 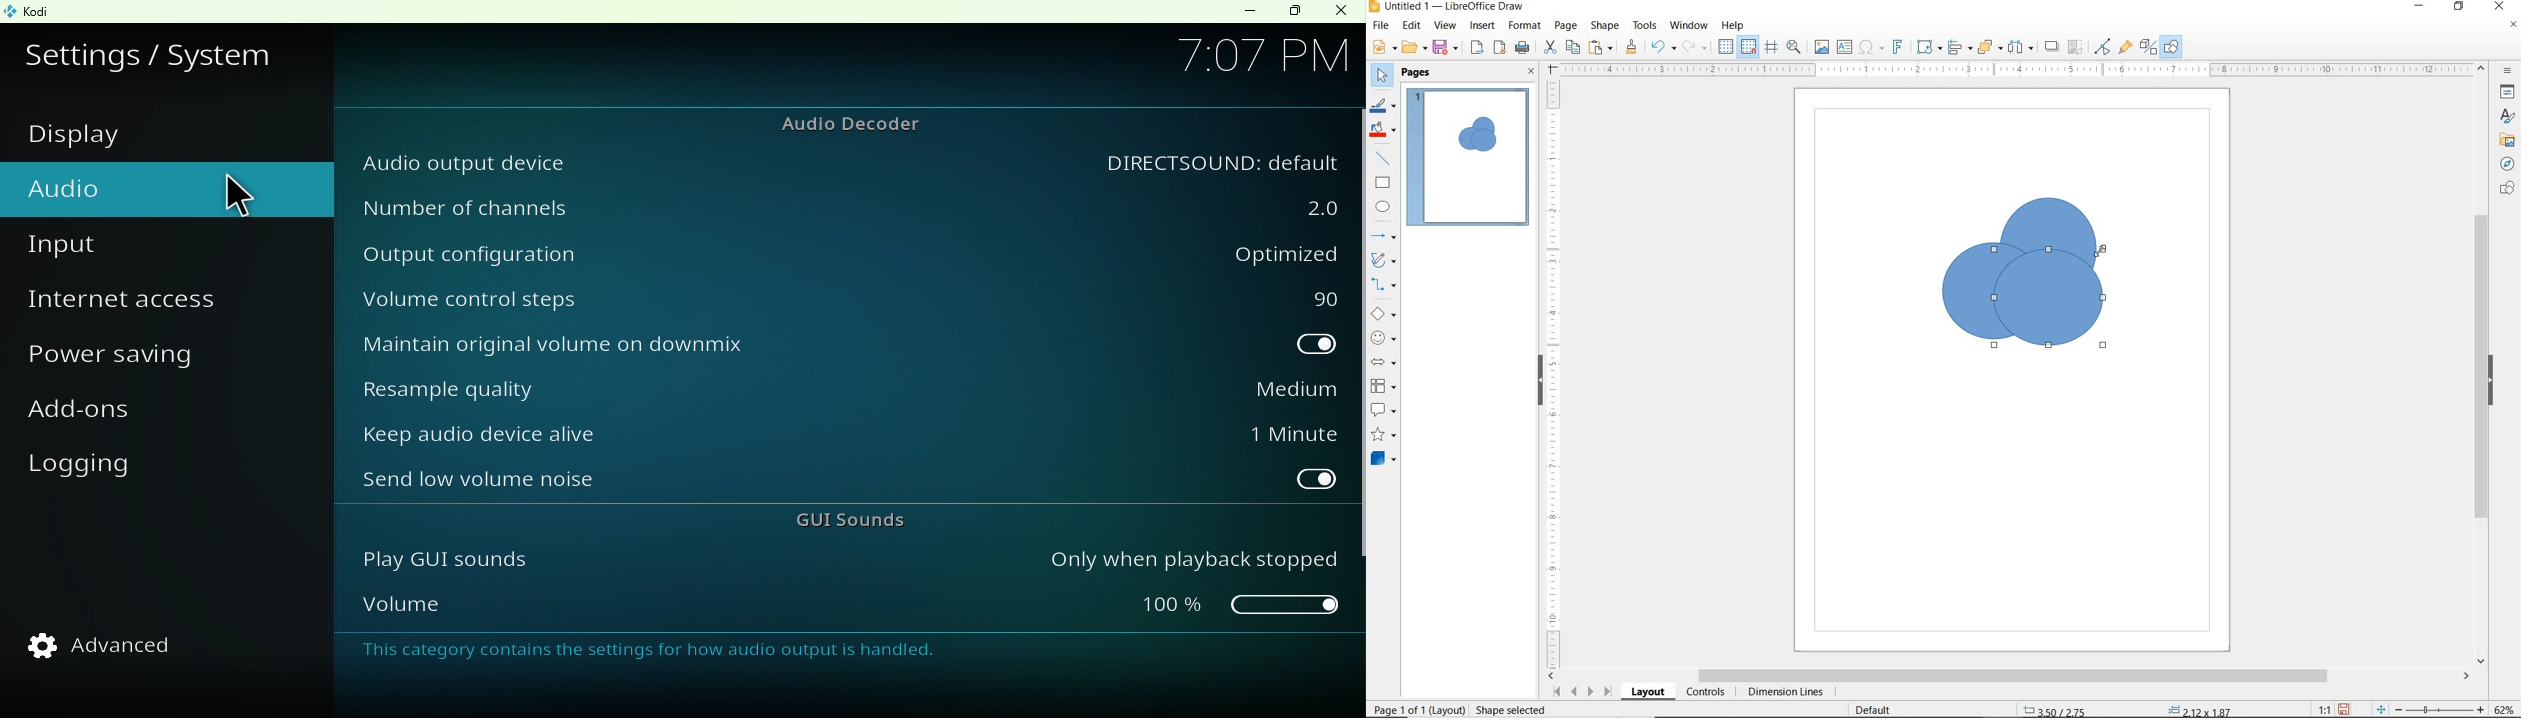 I want to click on INSERT FONTWORK TEXT, so click(x=1896, y=47).